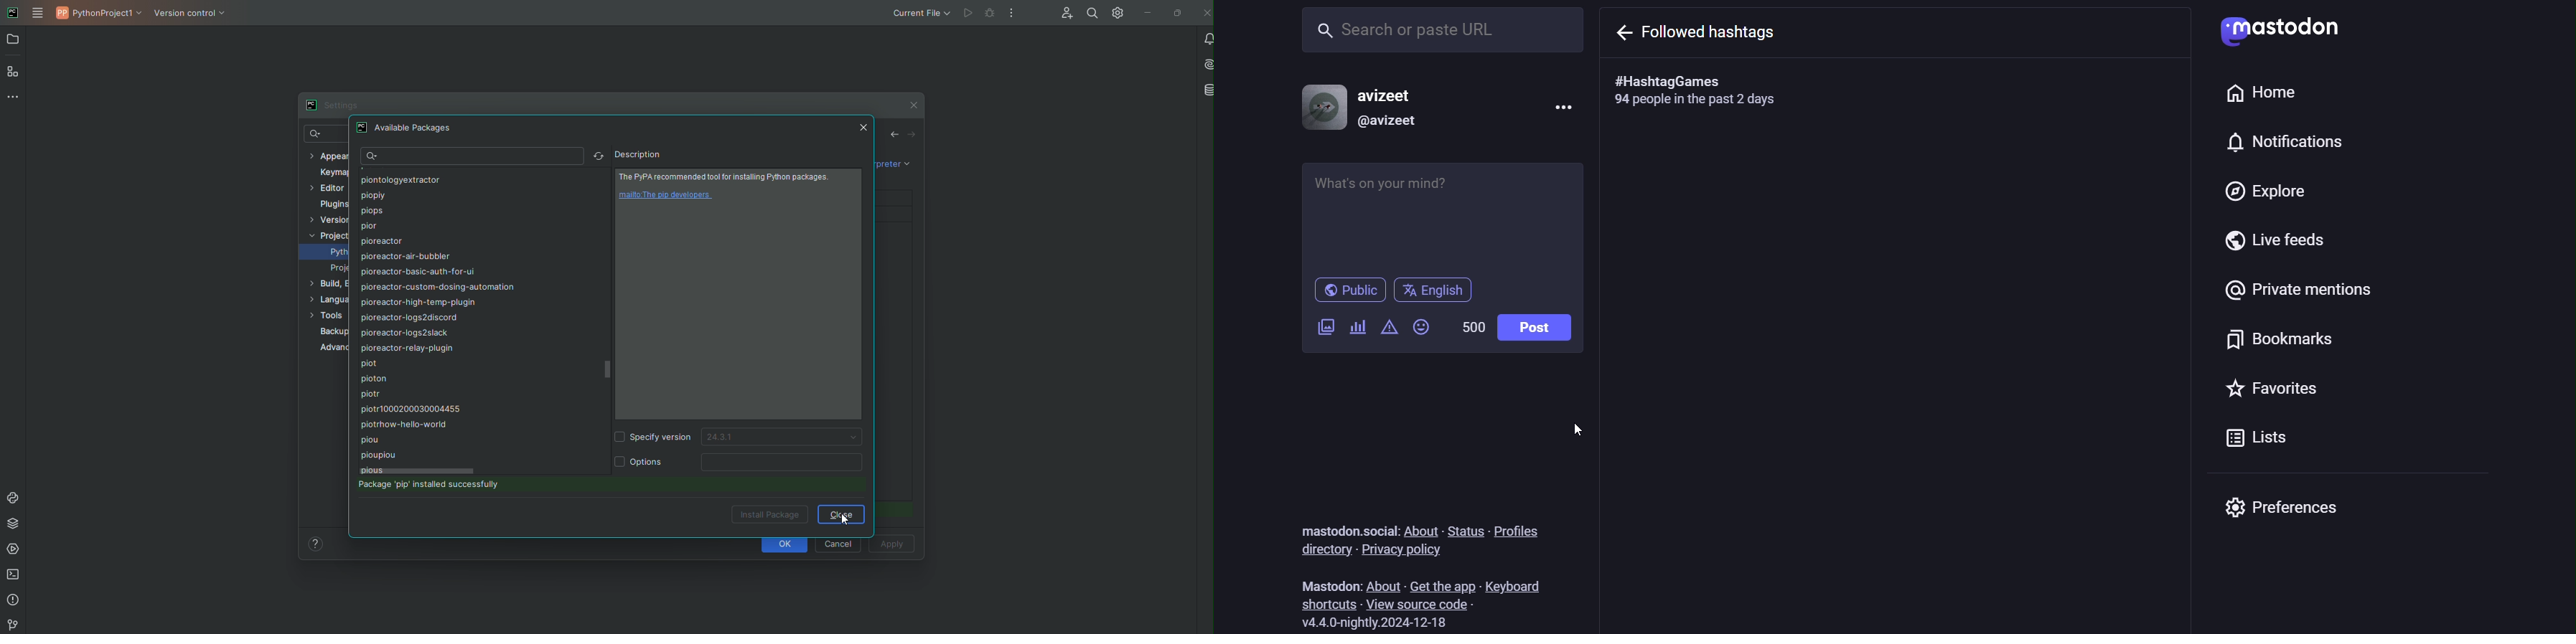  What do you see at coordinates (2298, 192) in the screenshot?
I see `explore` at bounding box center [2298, 192].